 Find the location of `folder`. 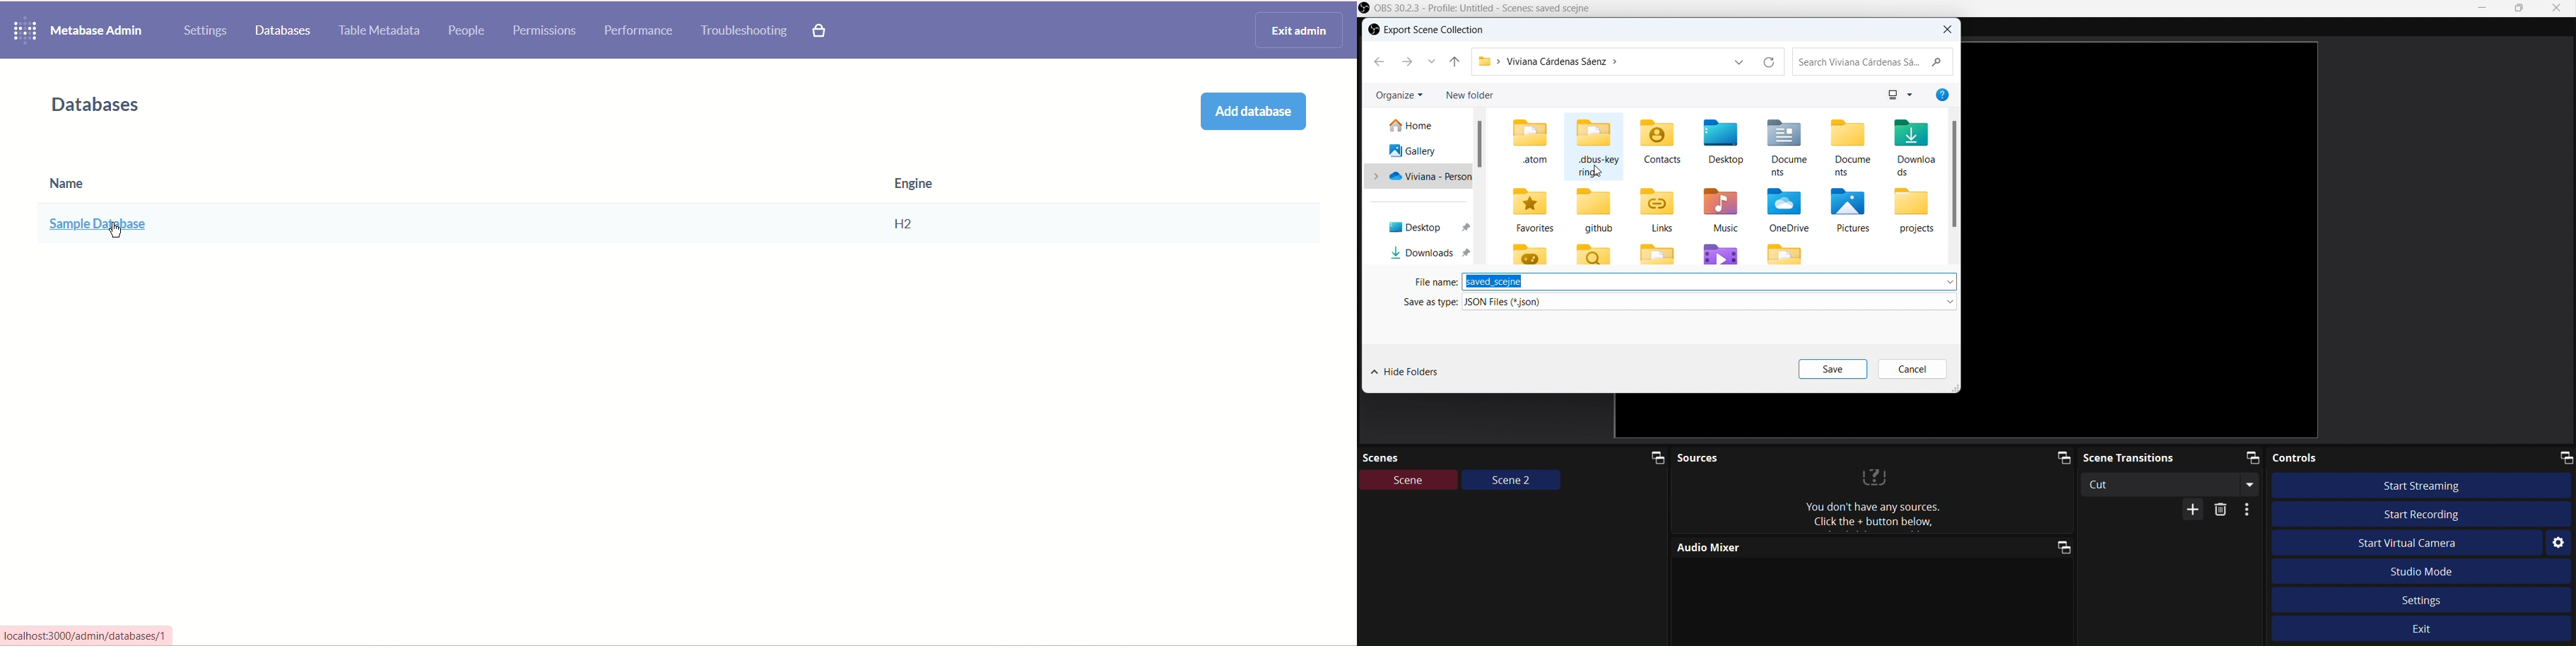

folder is located at coordinates (1595, 254).